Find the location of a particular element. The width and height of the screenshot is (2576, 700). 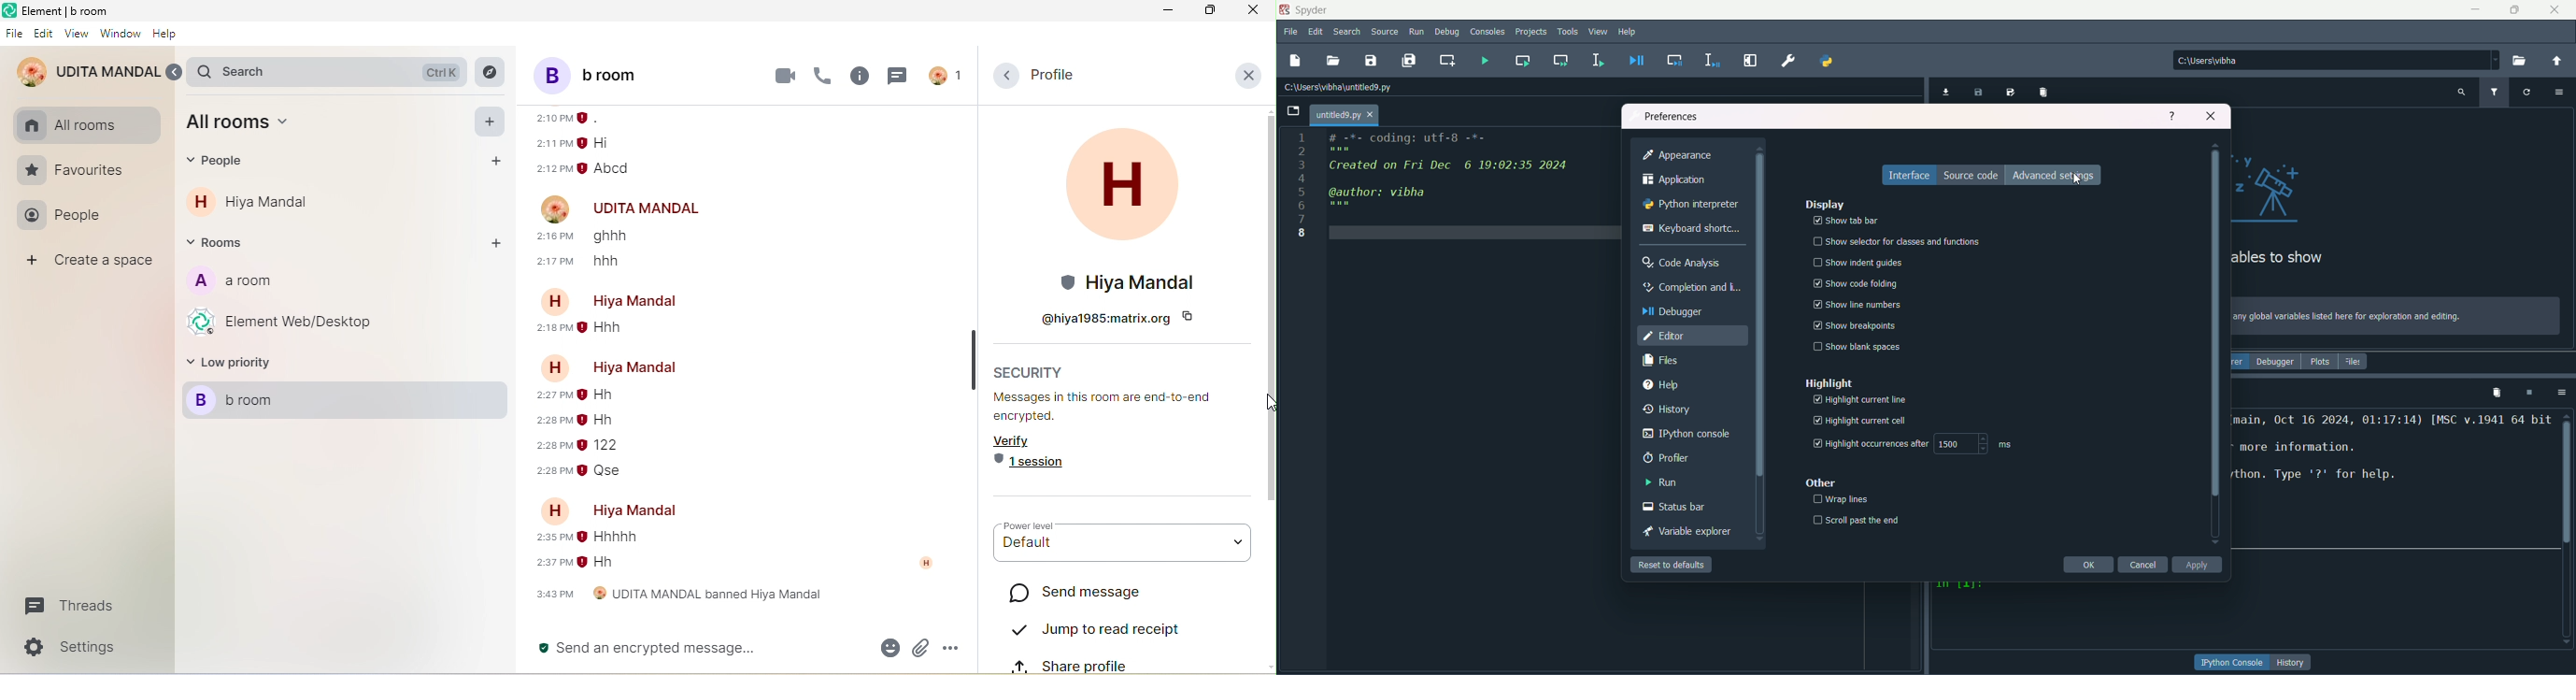

ipython console is located at coordinates (1687, 434).